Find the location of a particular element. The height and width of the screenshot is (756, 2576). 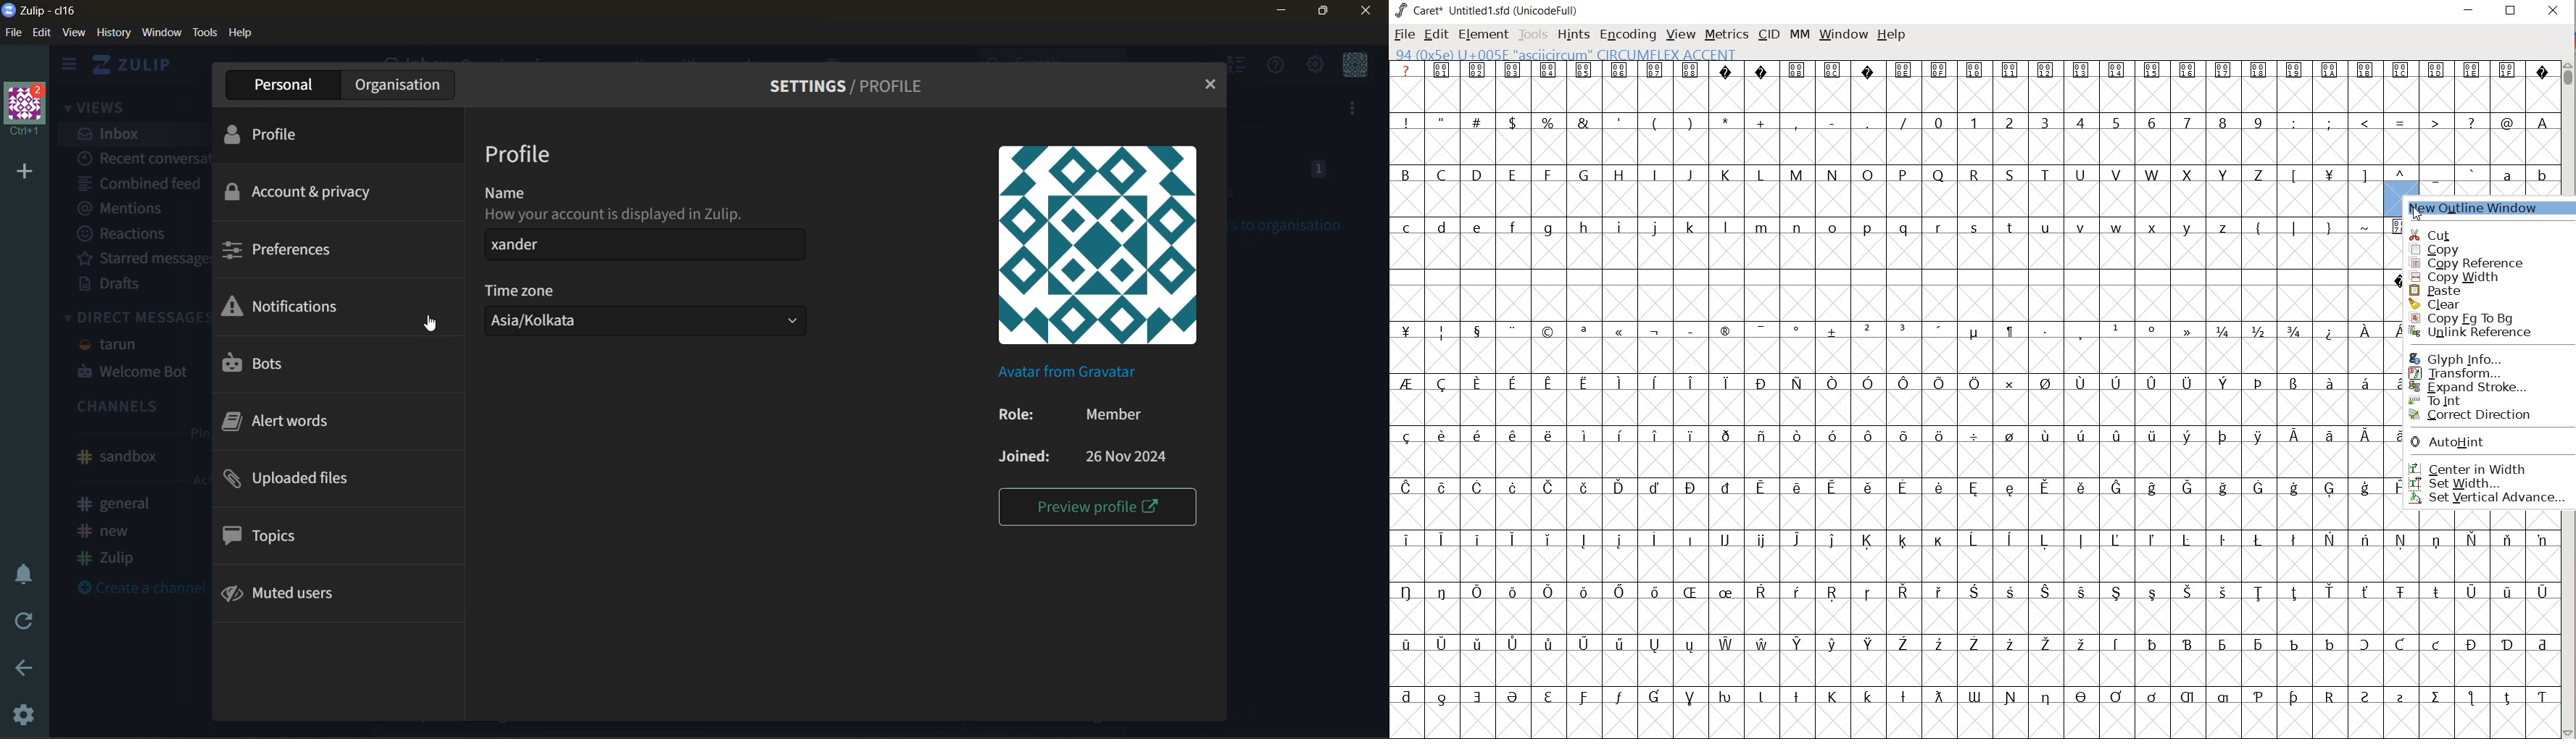

ENCODING is located at coordinates (1628, 33).